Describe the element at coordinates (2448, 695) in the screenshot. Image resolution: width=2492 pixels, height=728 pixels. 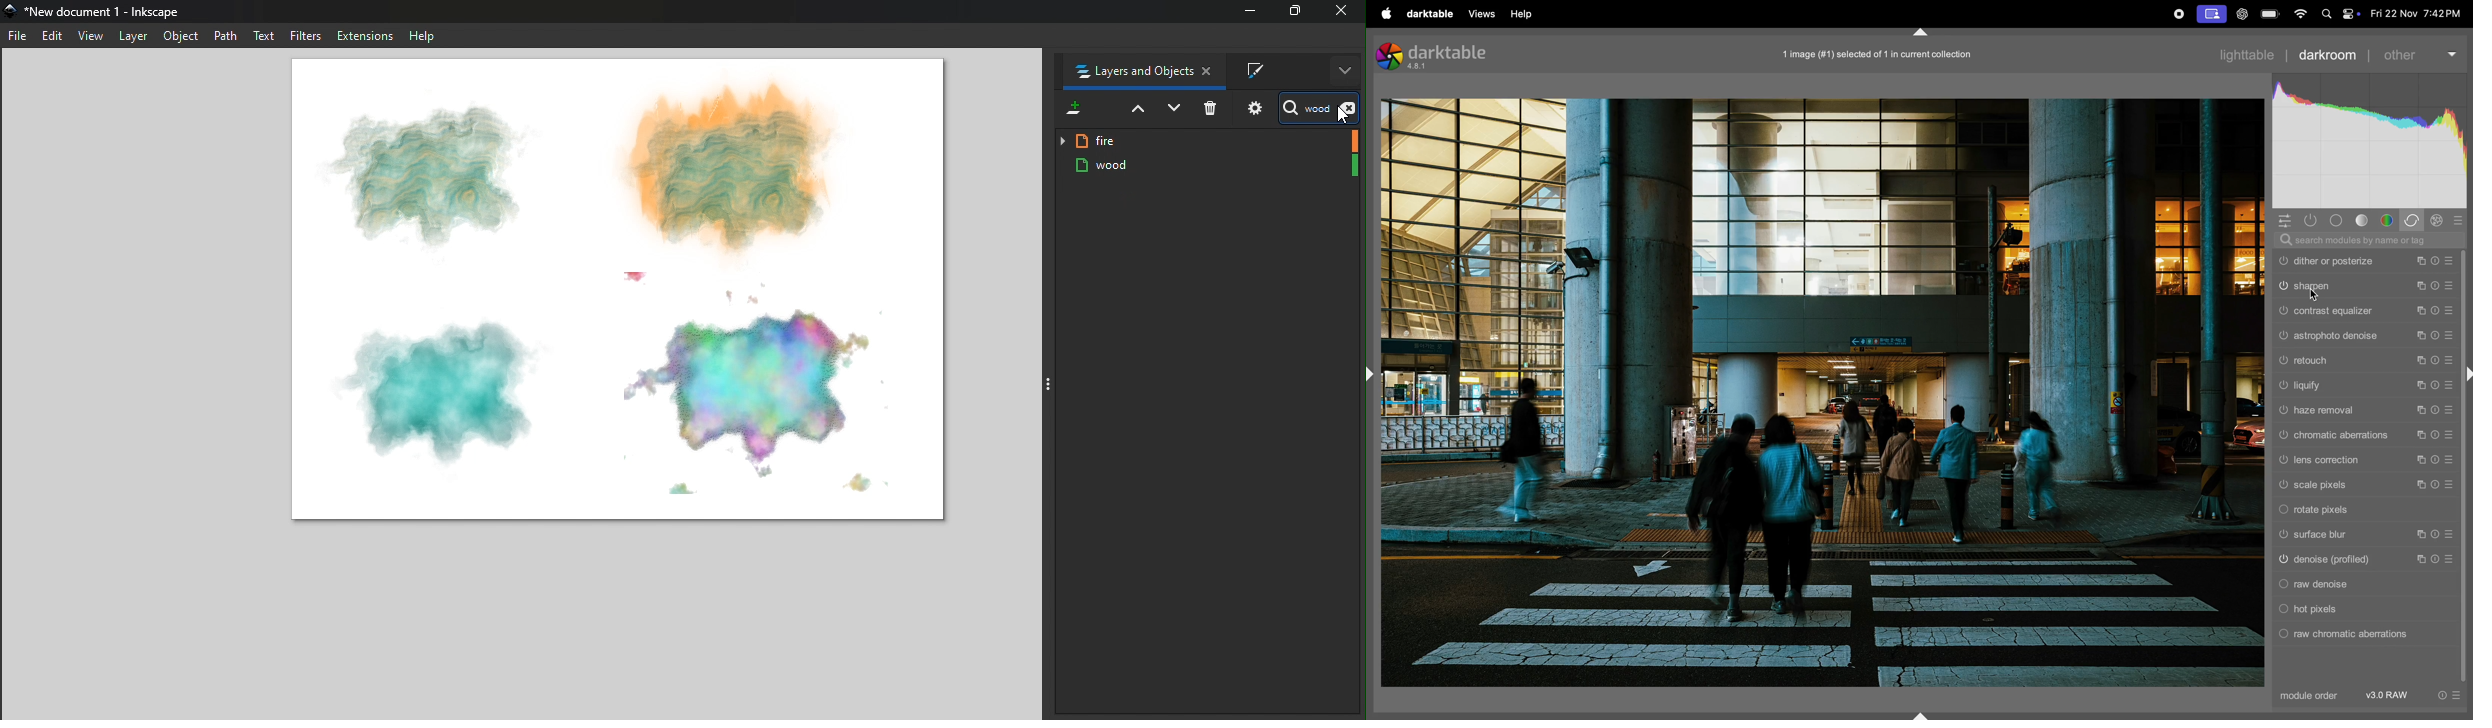
I see `info` at that location.